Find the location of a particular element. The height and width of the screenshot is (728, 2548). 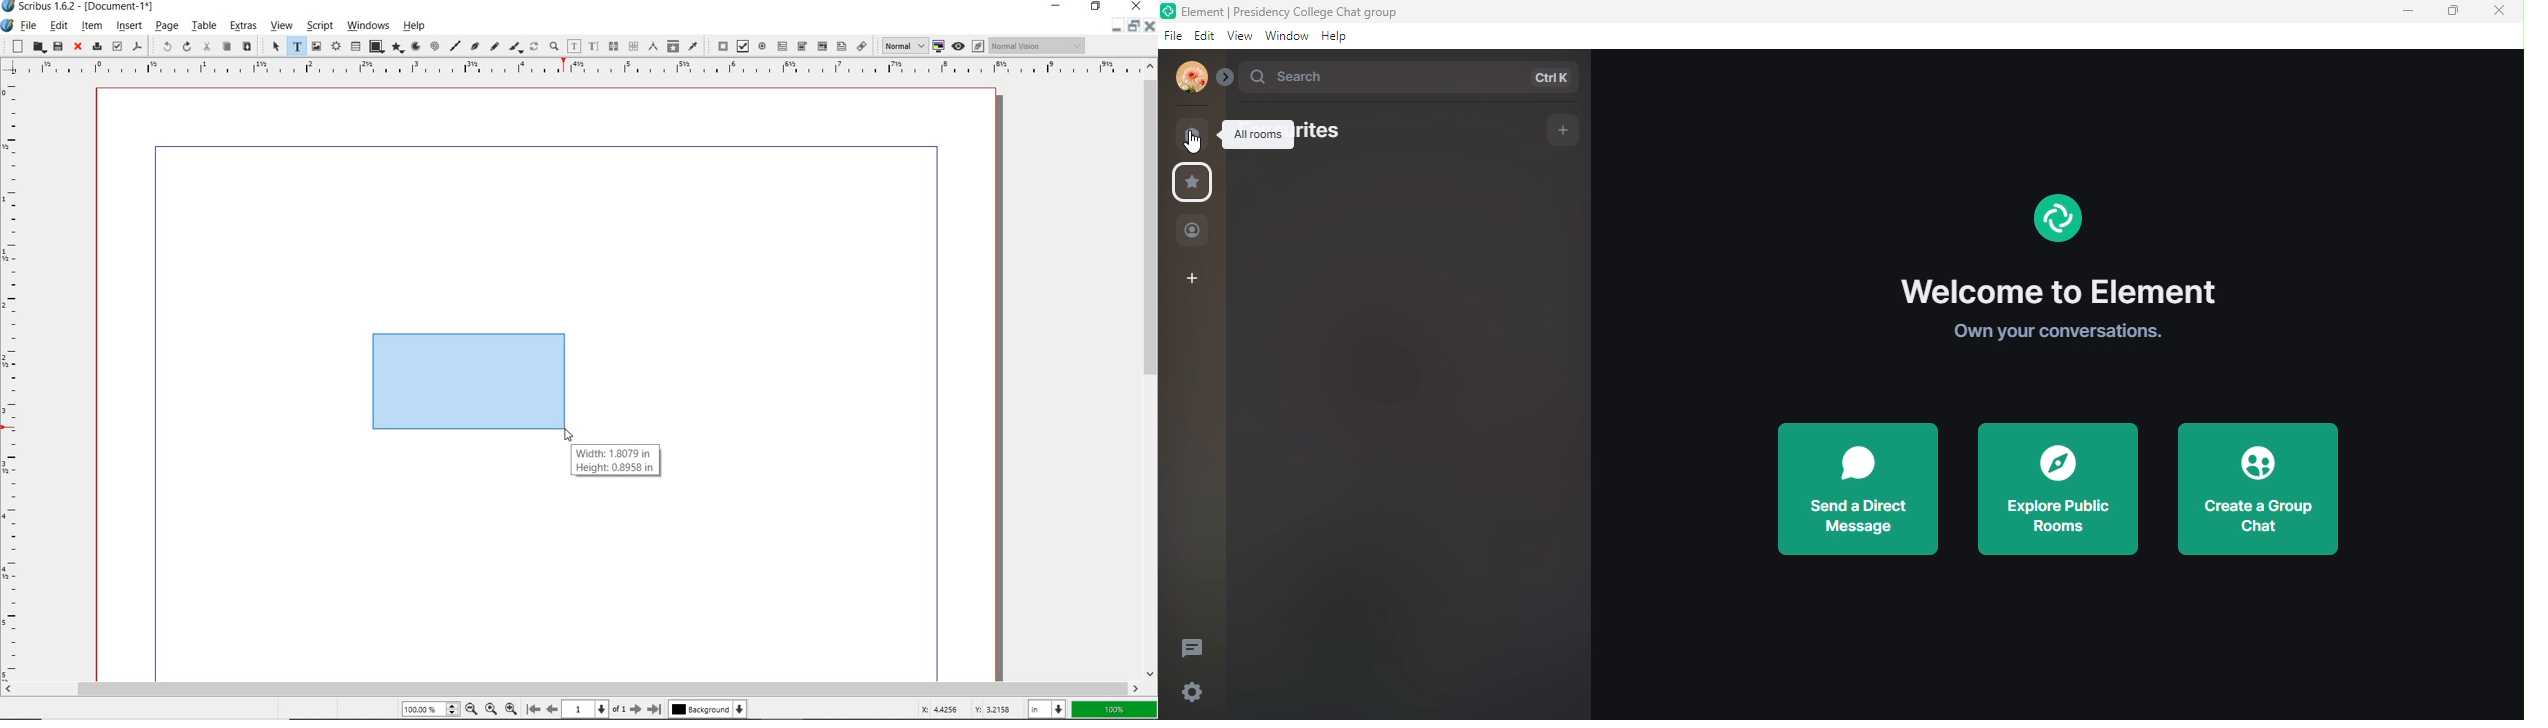

close is located at coordinates (2499, 13).